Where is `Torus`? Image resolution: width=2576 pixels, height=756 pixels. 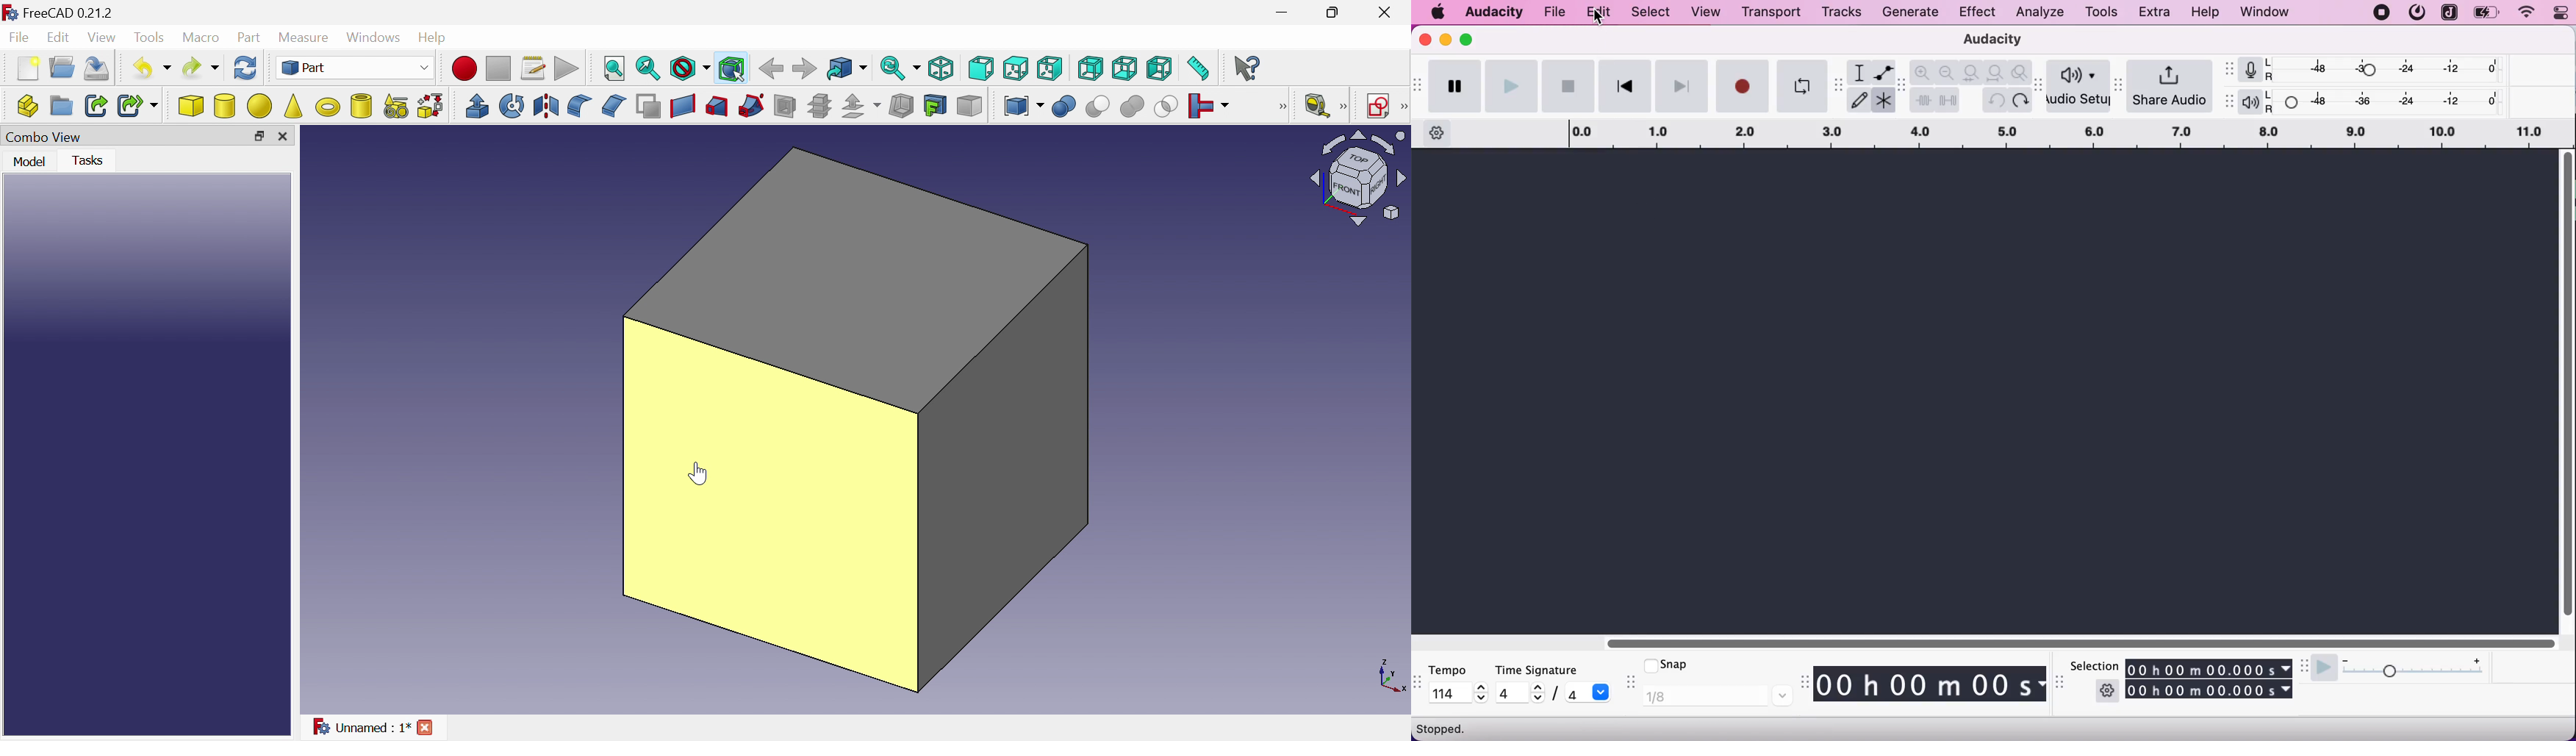 Torus is located at coordinates (327, 107).